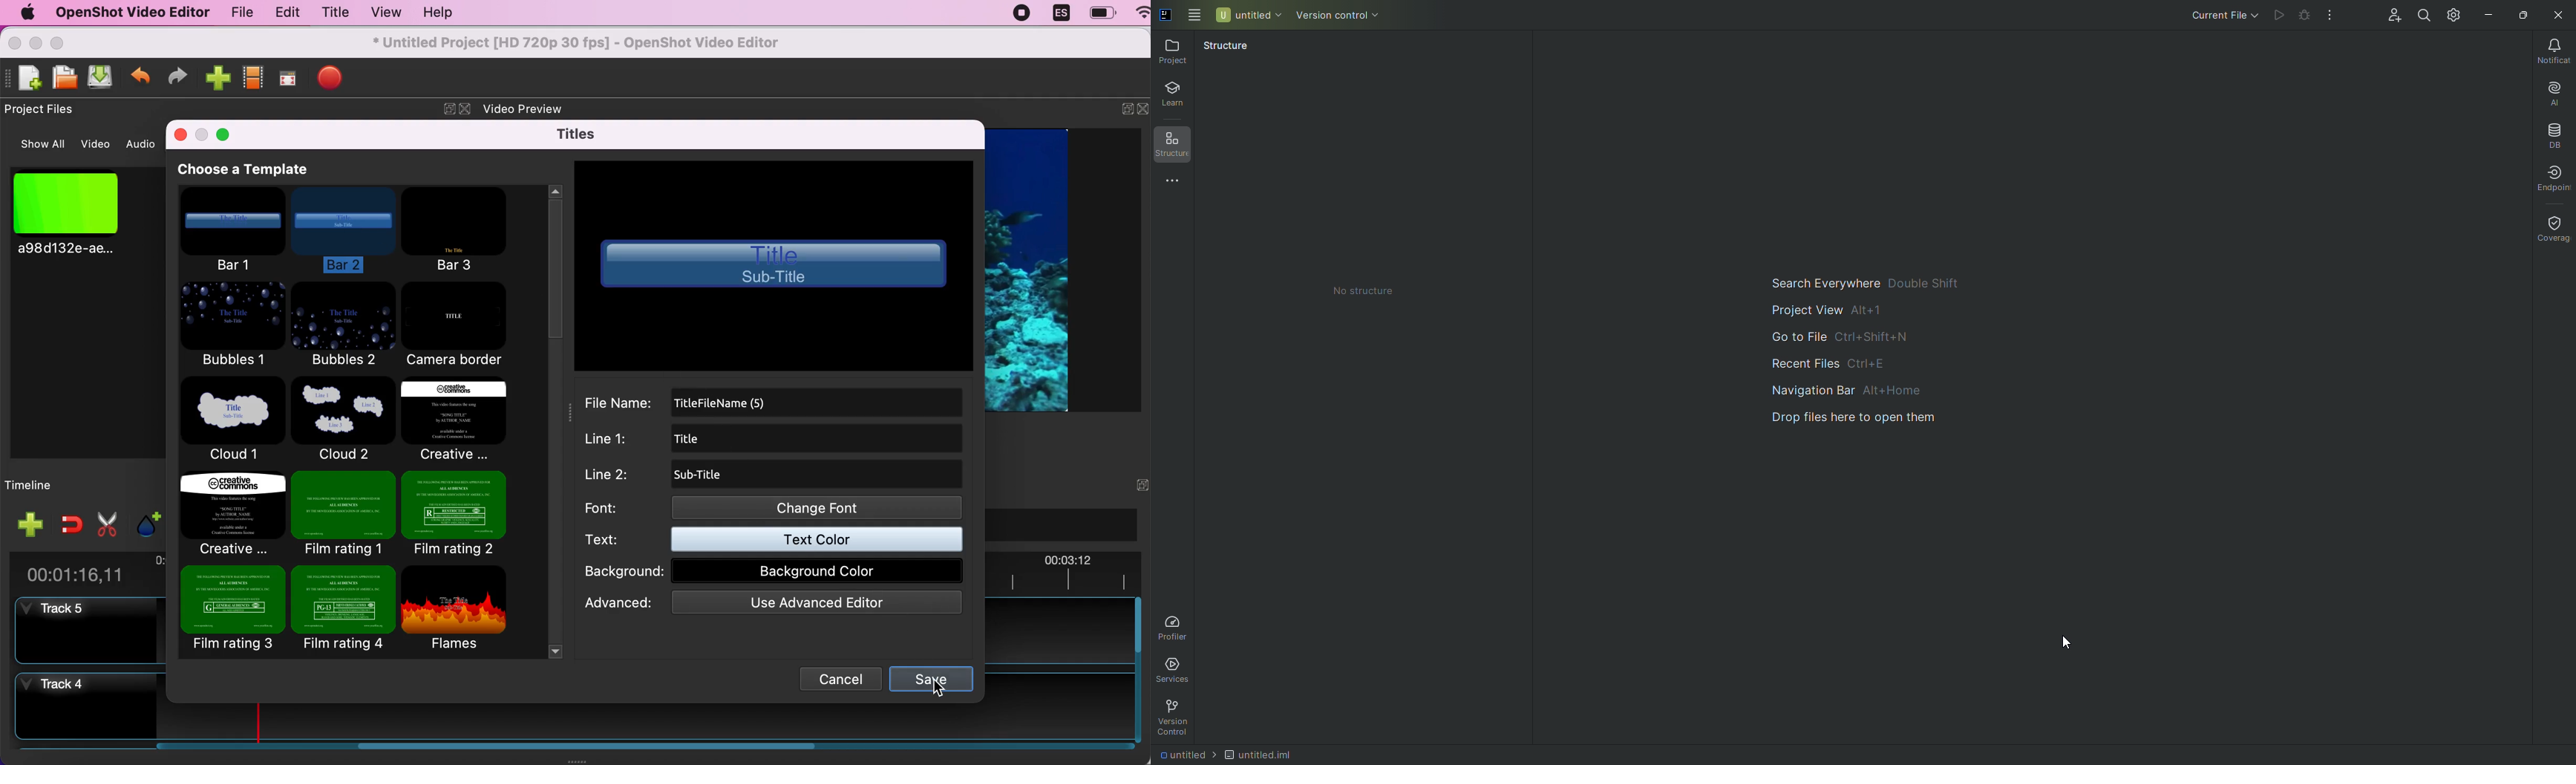  I want to click on flames, so click(463, 607).